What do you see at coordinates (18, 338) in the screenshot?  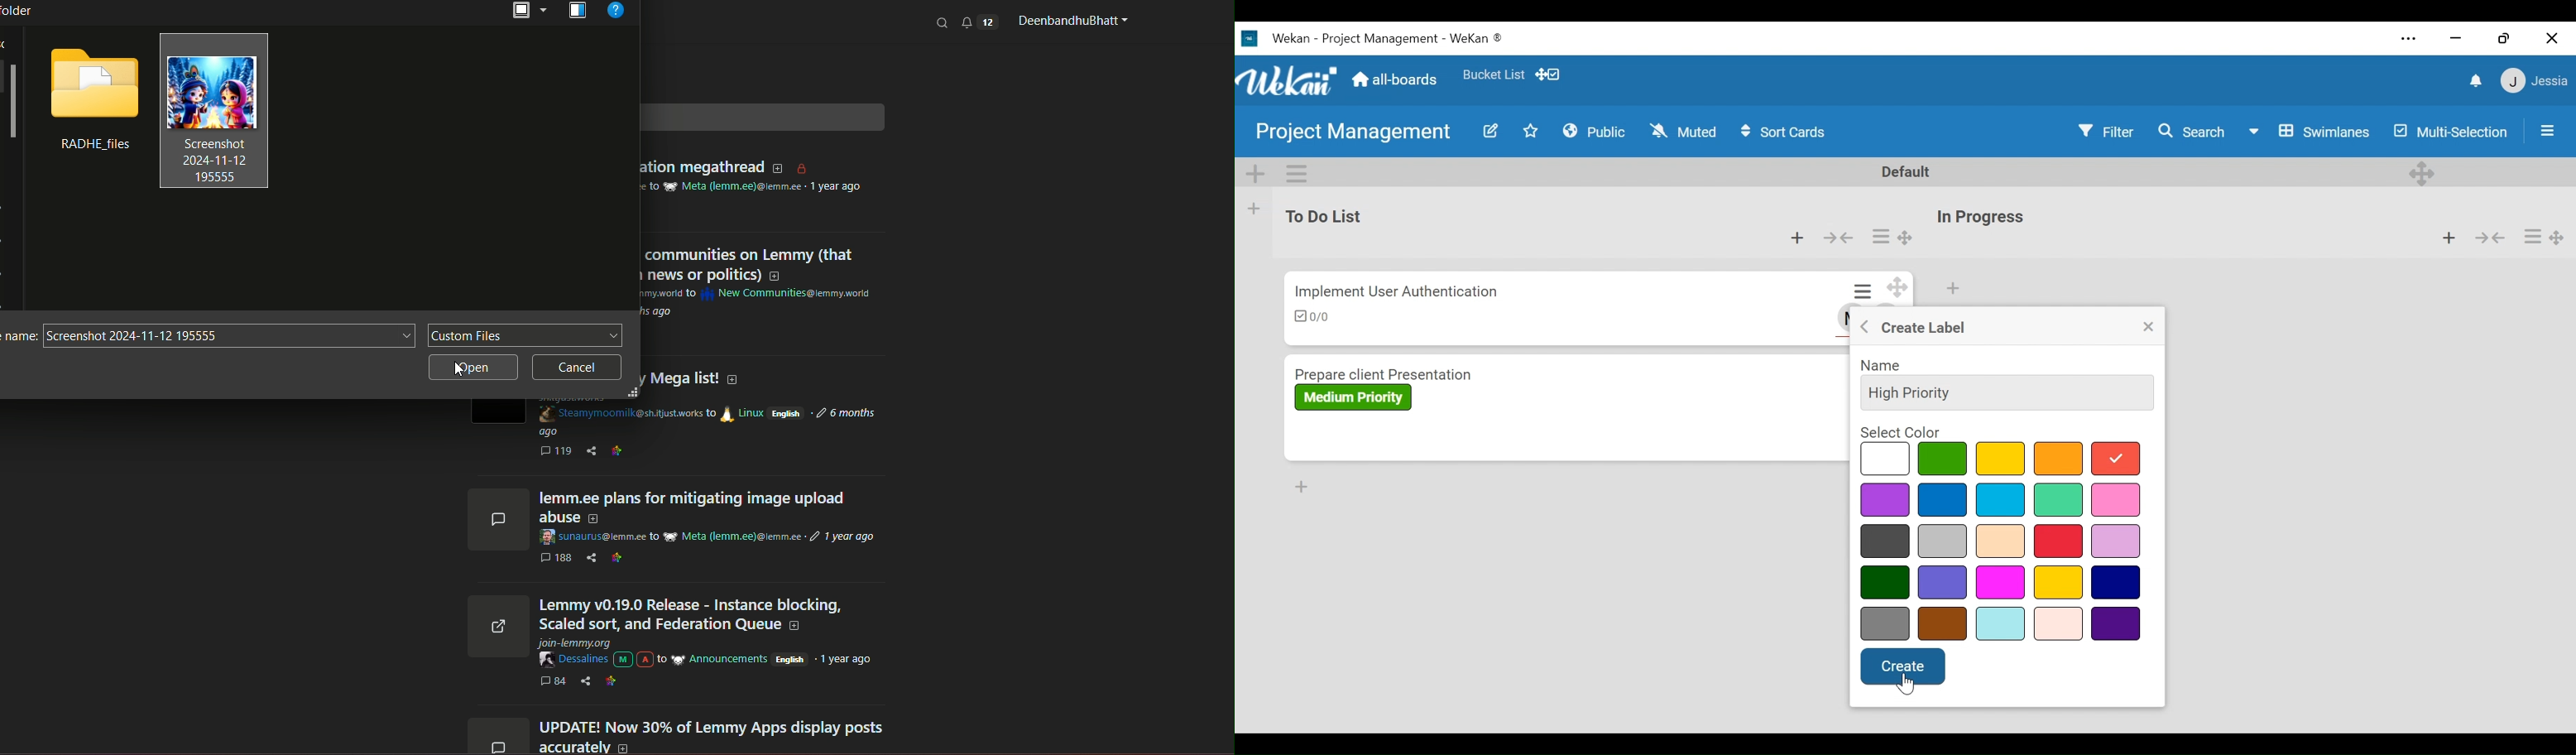 I see `name` at bounding box center [18, 338].